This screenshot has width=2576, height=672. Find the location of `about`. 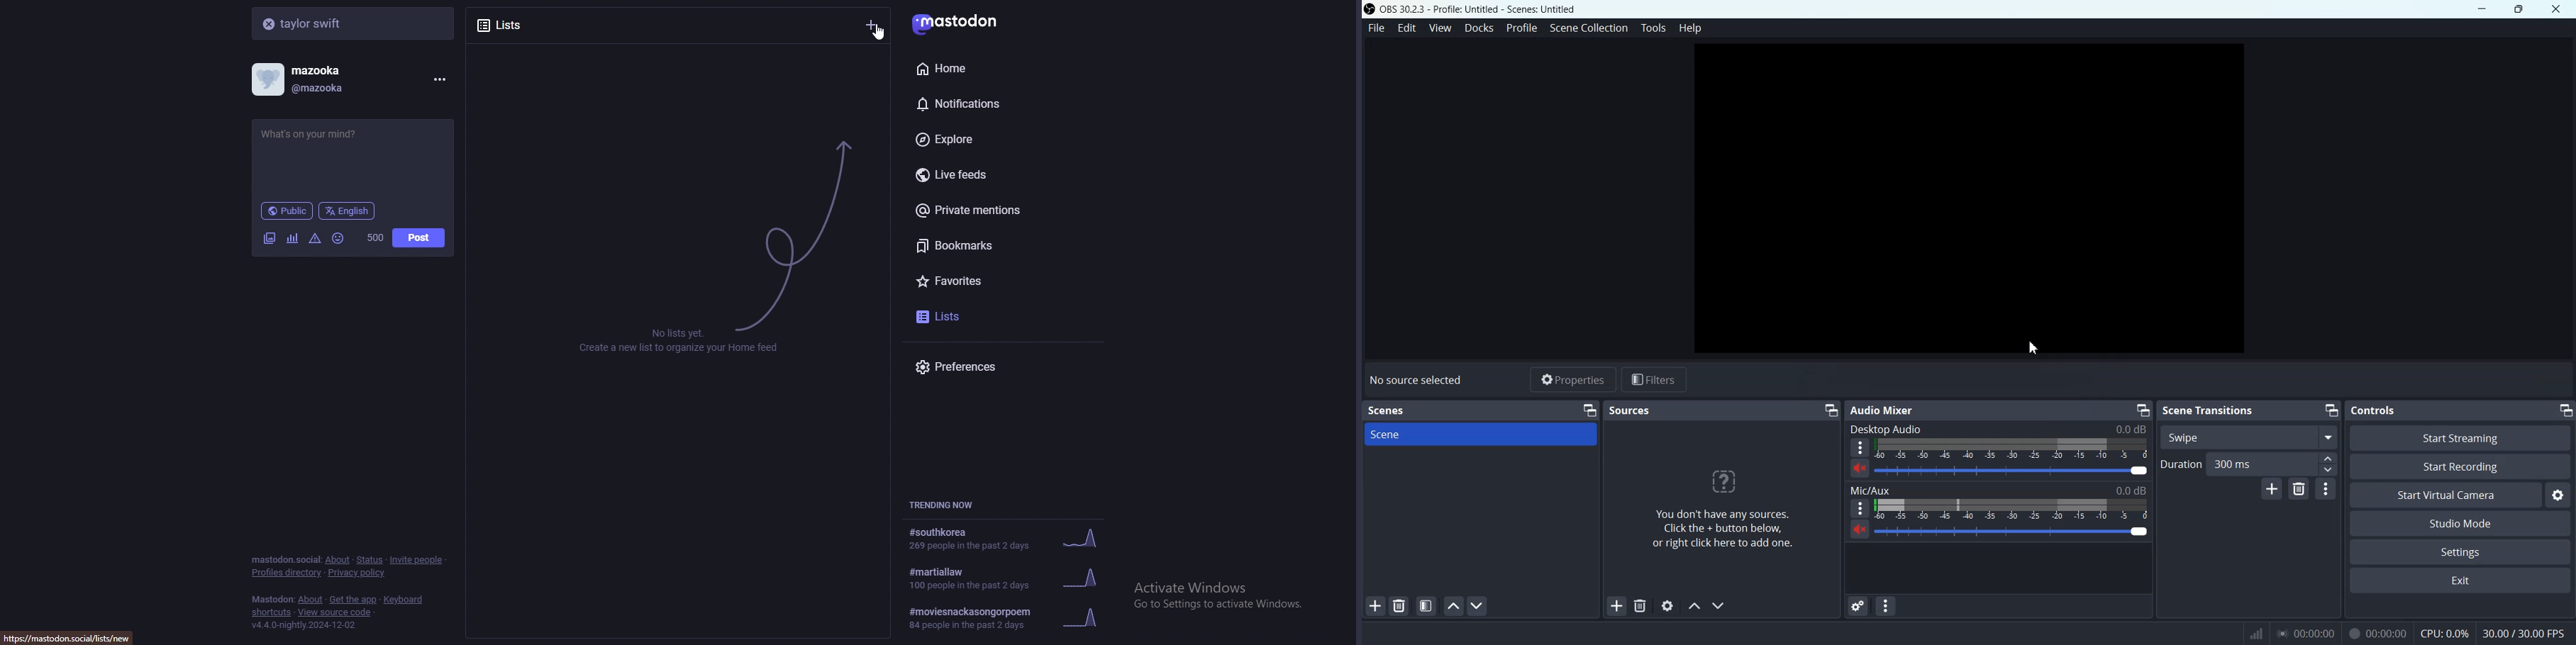

about is located at coordinates (311, 600).